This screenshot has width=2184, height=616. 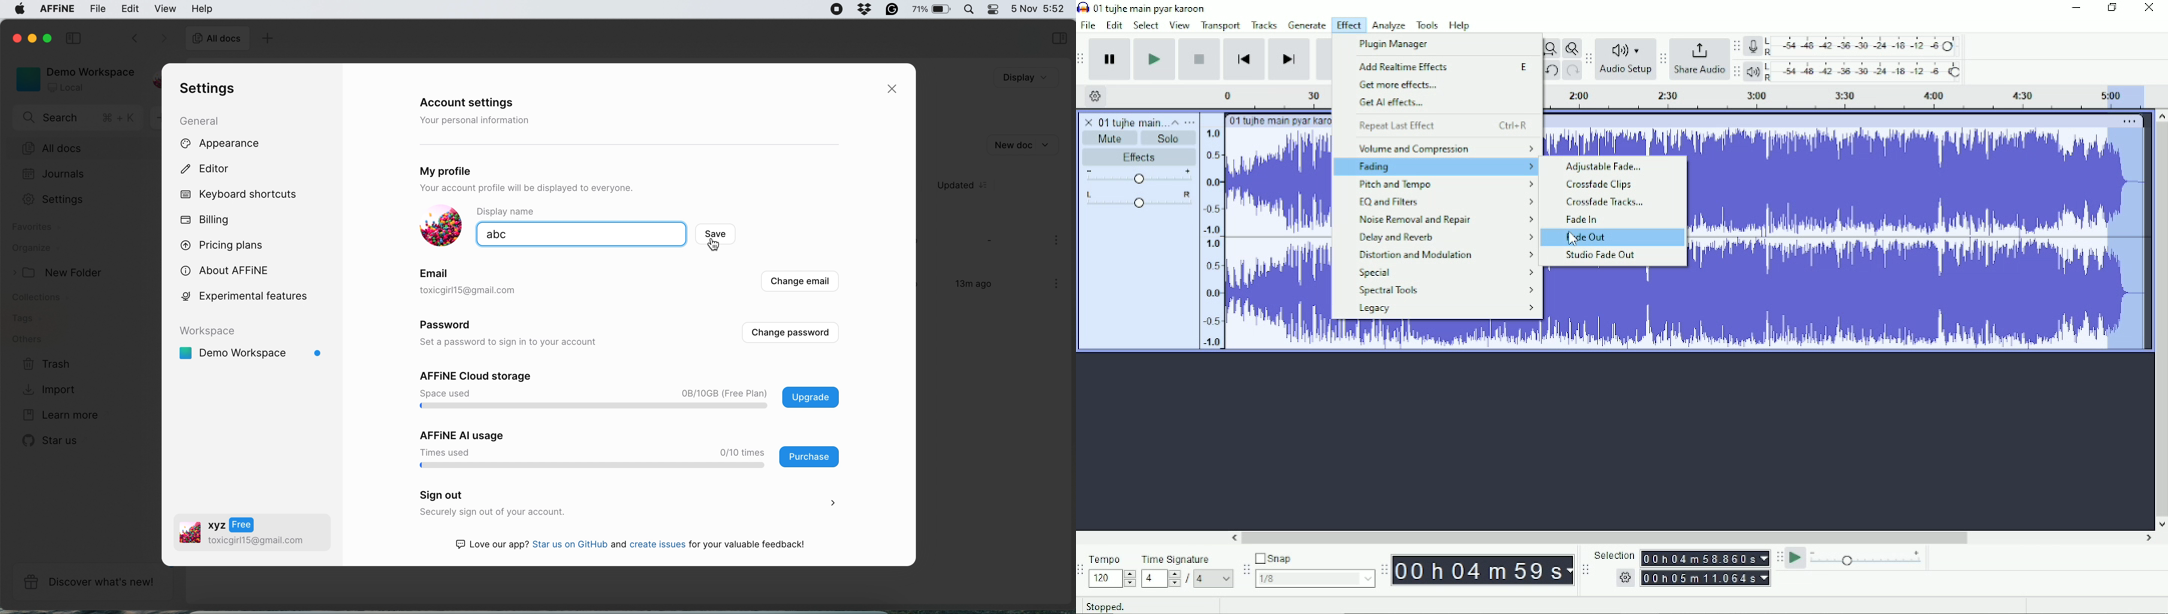 I want to click on Playback meter, so click(x=1854, y=71).